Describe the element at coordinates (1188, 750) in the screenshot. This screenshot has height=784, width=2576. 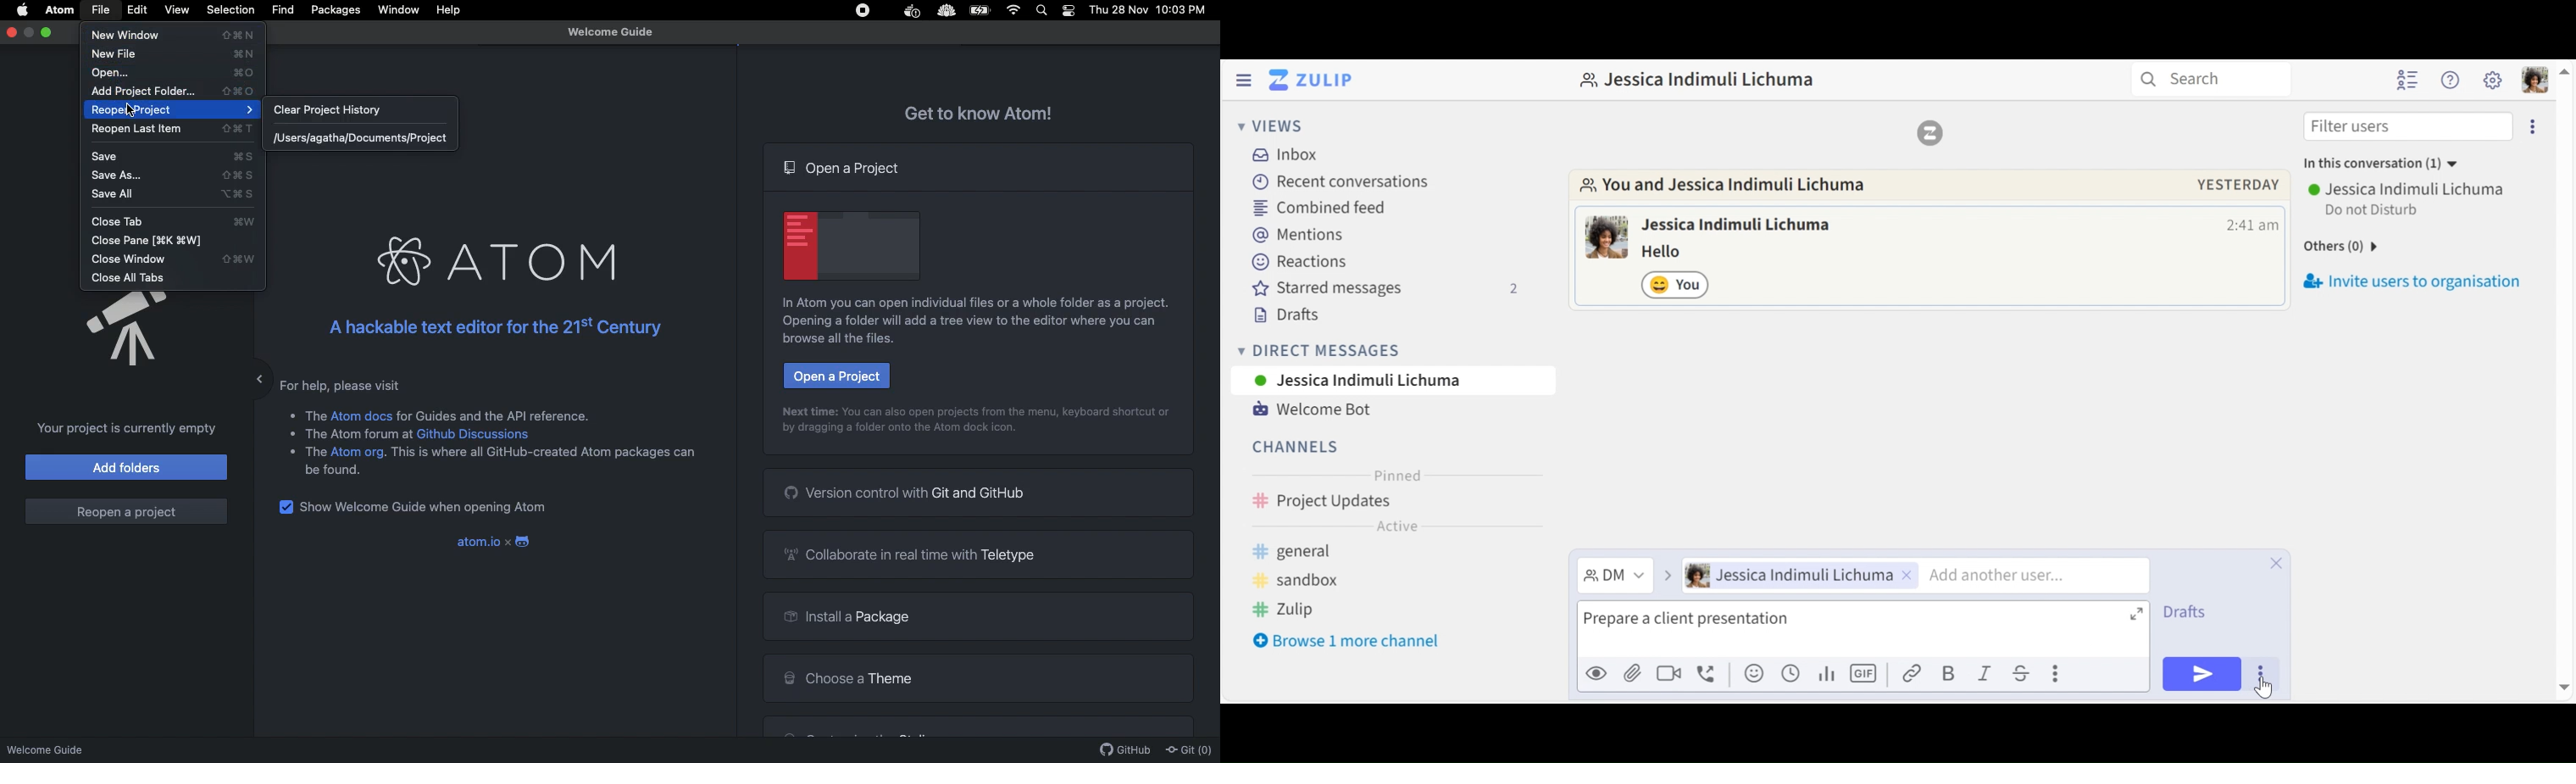
I see `Git` at that location.